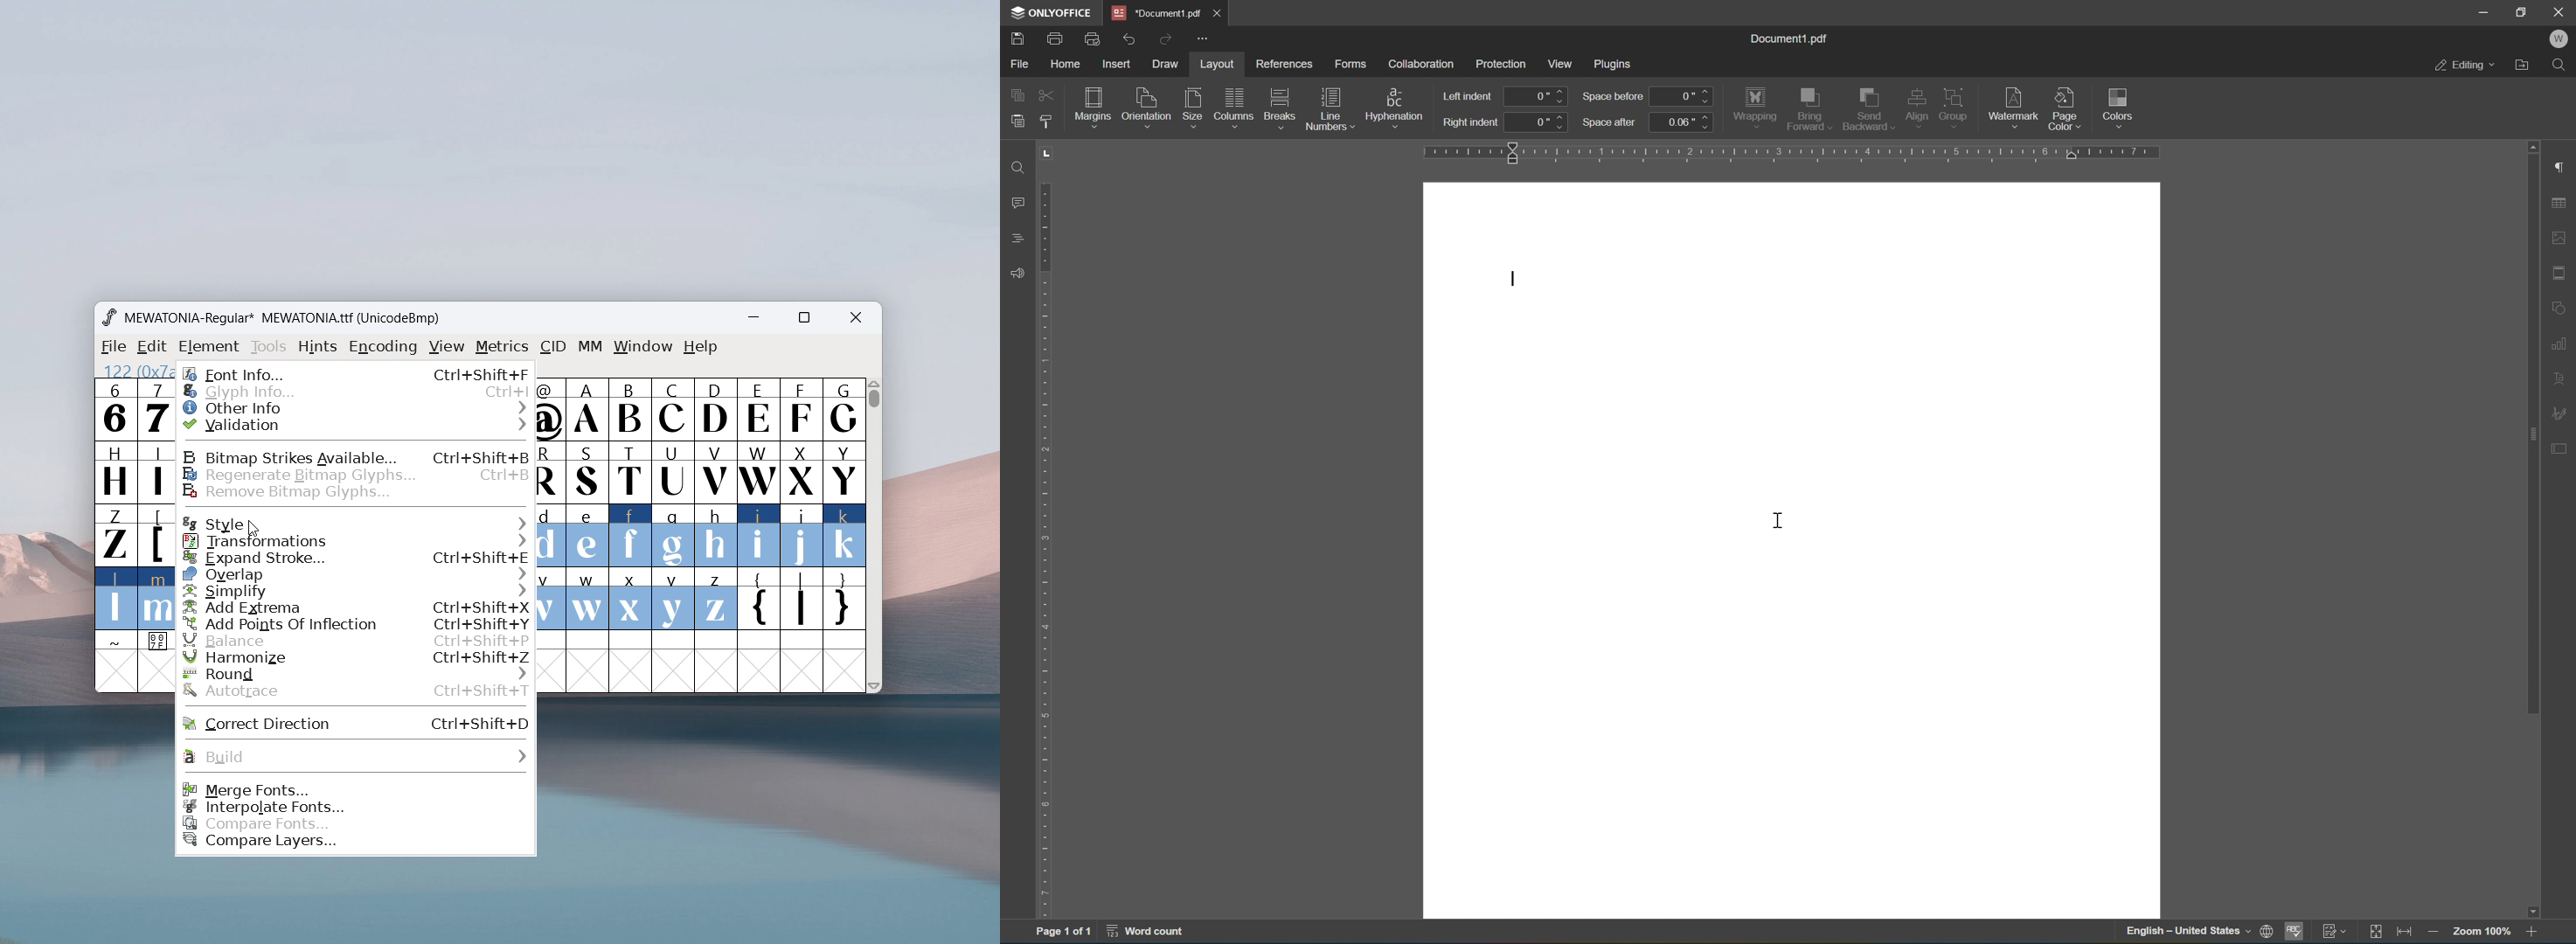 Image resolution: width=2576 pixels, height=952 pixels. Describe the element at coordinates (502, 347) in the screenshot. I see `metrics` at that location.